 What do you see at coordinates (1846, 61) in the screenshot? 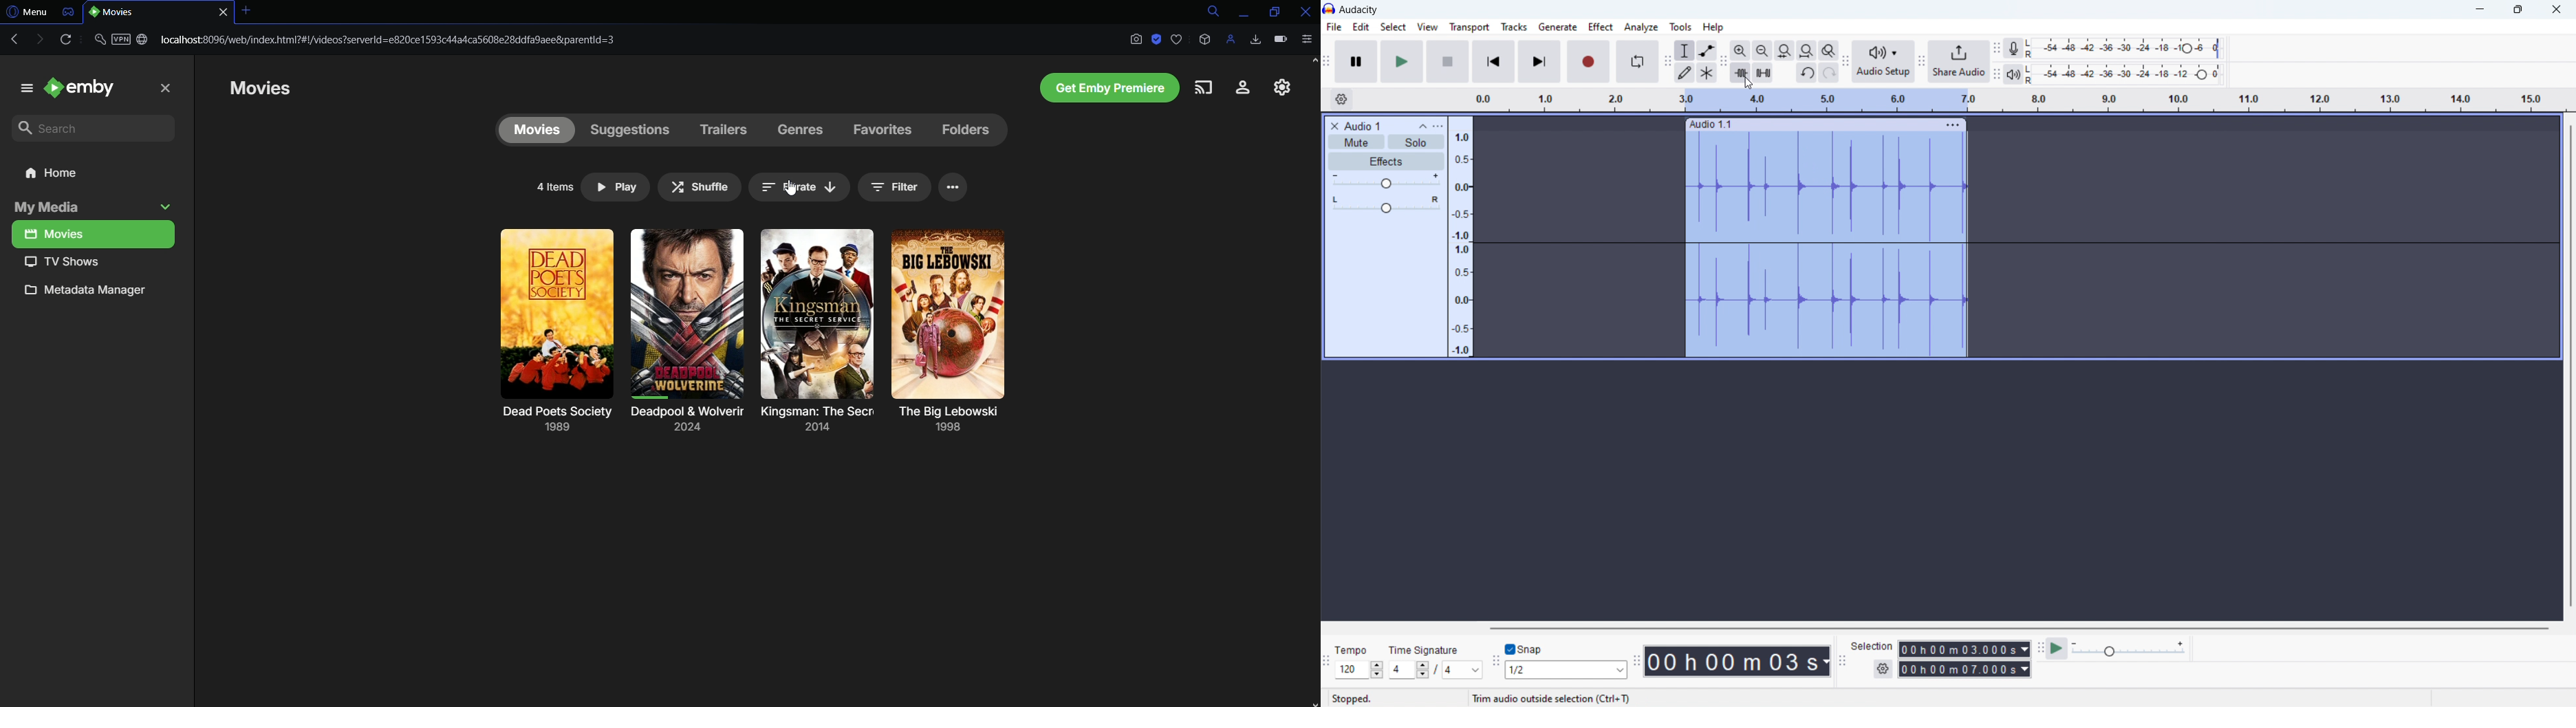
I see `audio setup toolbar` at bounding box center [1846, 61].